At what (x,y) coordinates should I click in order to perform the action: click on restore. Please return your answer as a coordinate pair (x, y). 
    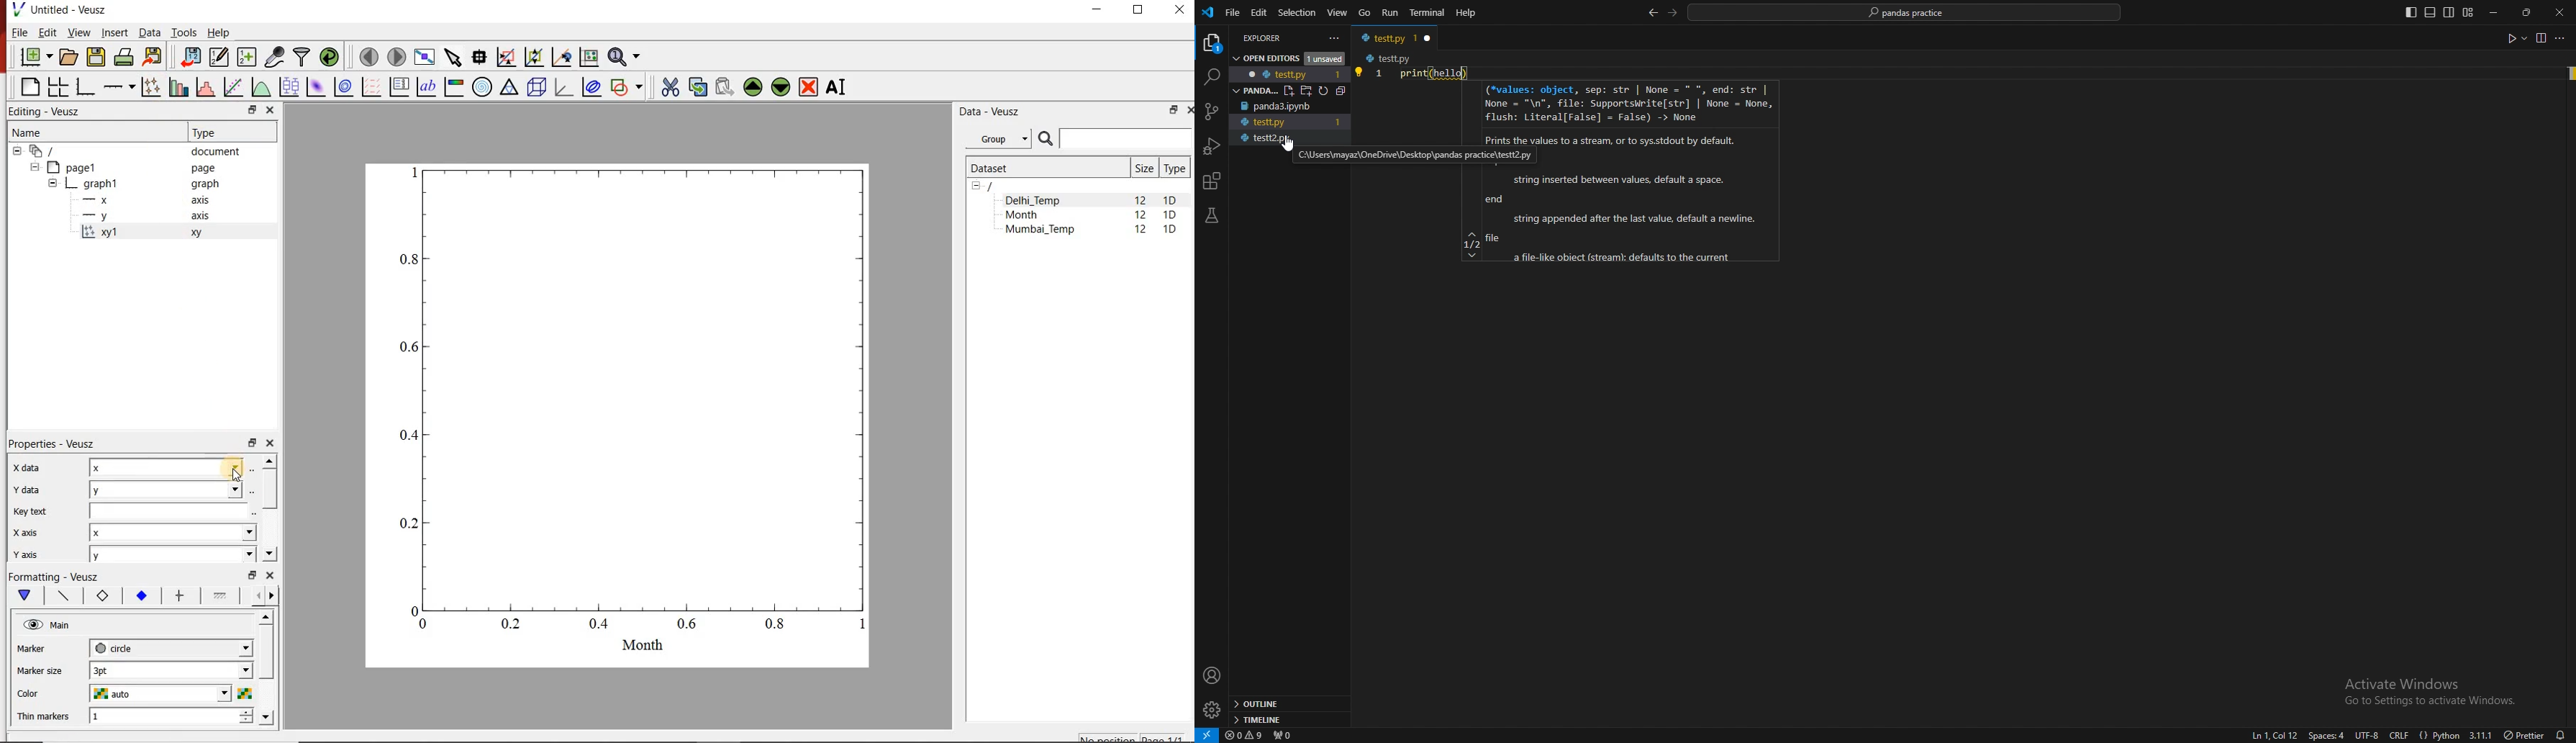
    Looking at the image, I should click on (253, 110).